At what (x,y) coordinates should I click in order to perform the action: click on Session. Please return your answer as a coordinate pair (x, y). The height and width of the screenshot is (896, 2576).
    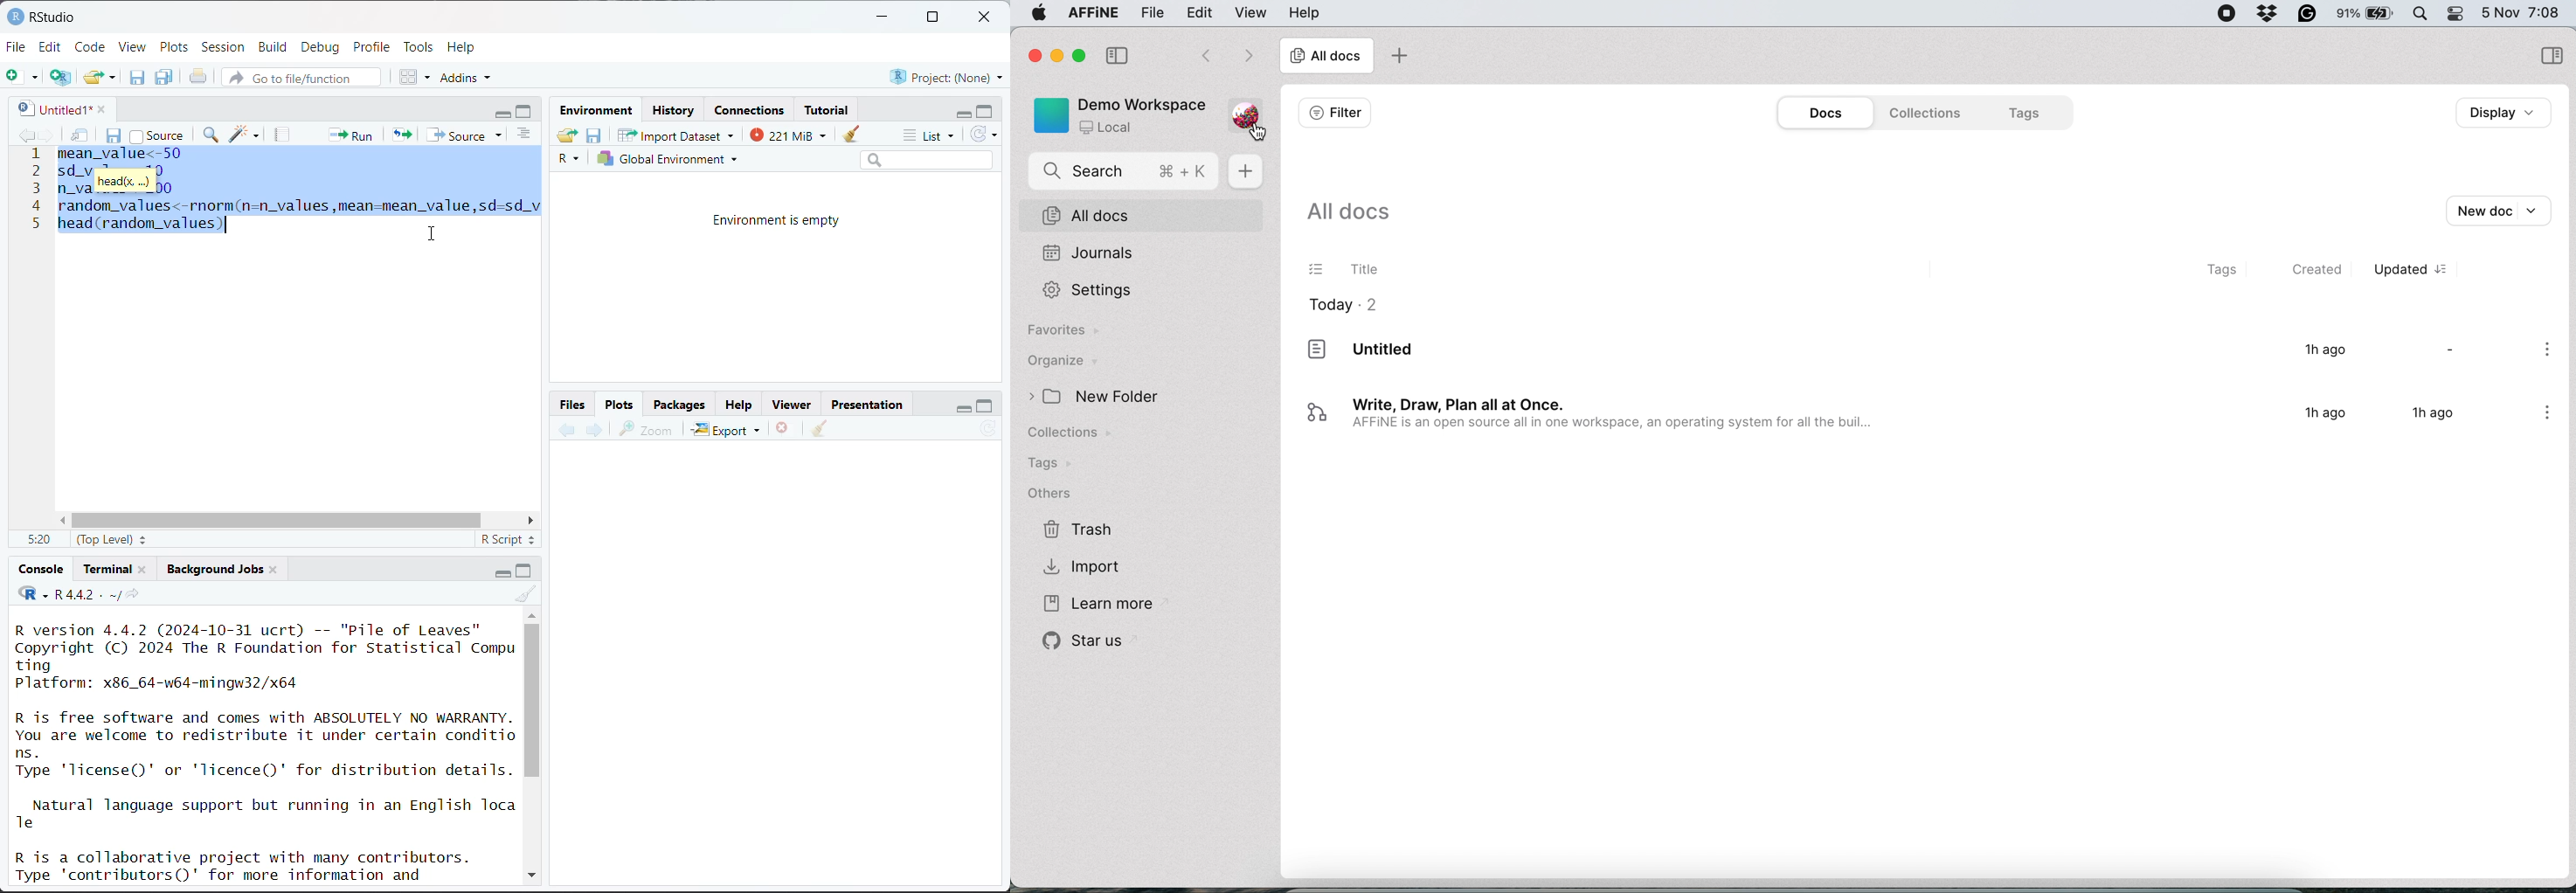
    Looking at the image, I should click on (224, 48).